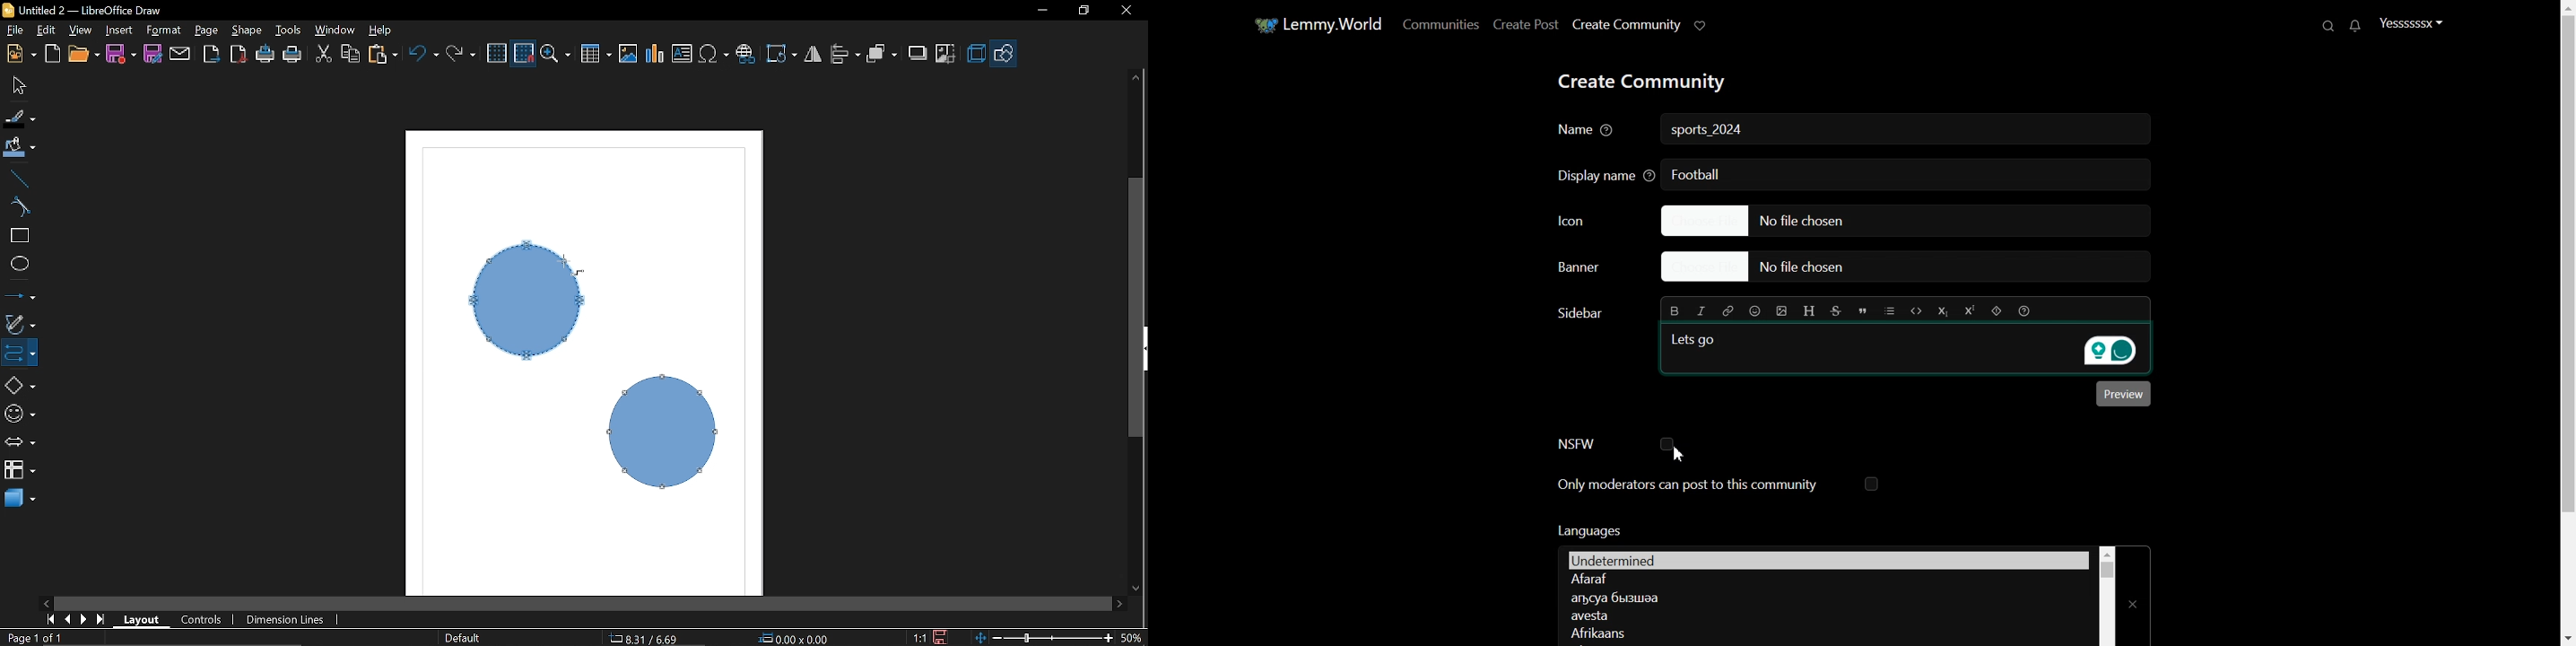 The width and height of the screenshot is (2576, 672). Describe the element at coordinates (1863, 311) in the screenshot. I see `Quote` at that location.